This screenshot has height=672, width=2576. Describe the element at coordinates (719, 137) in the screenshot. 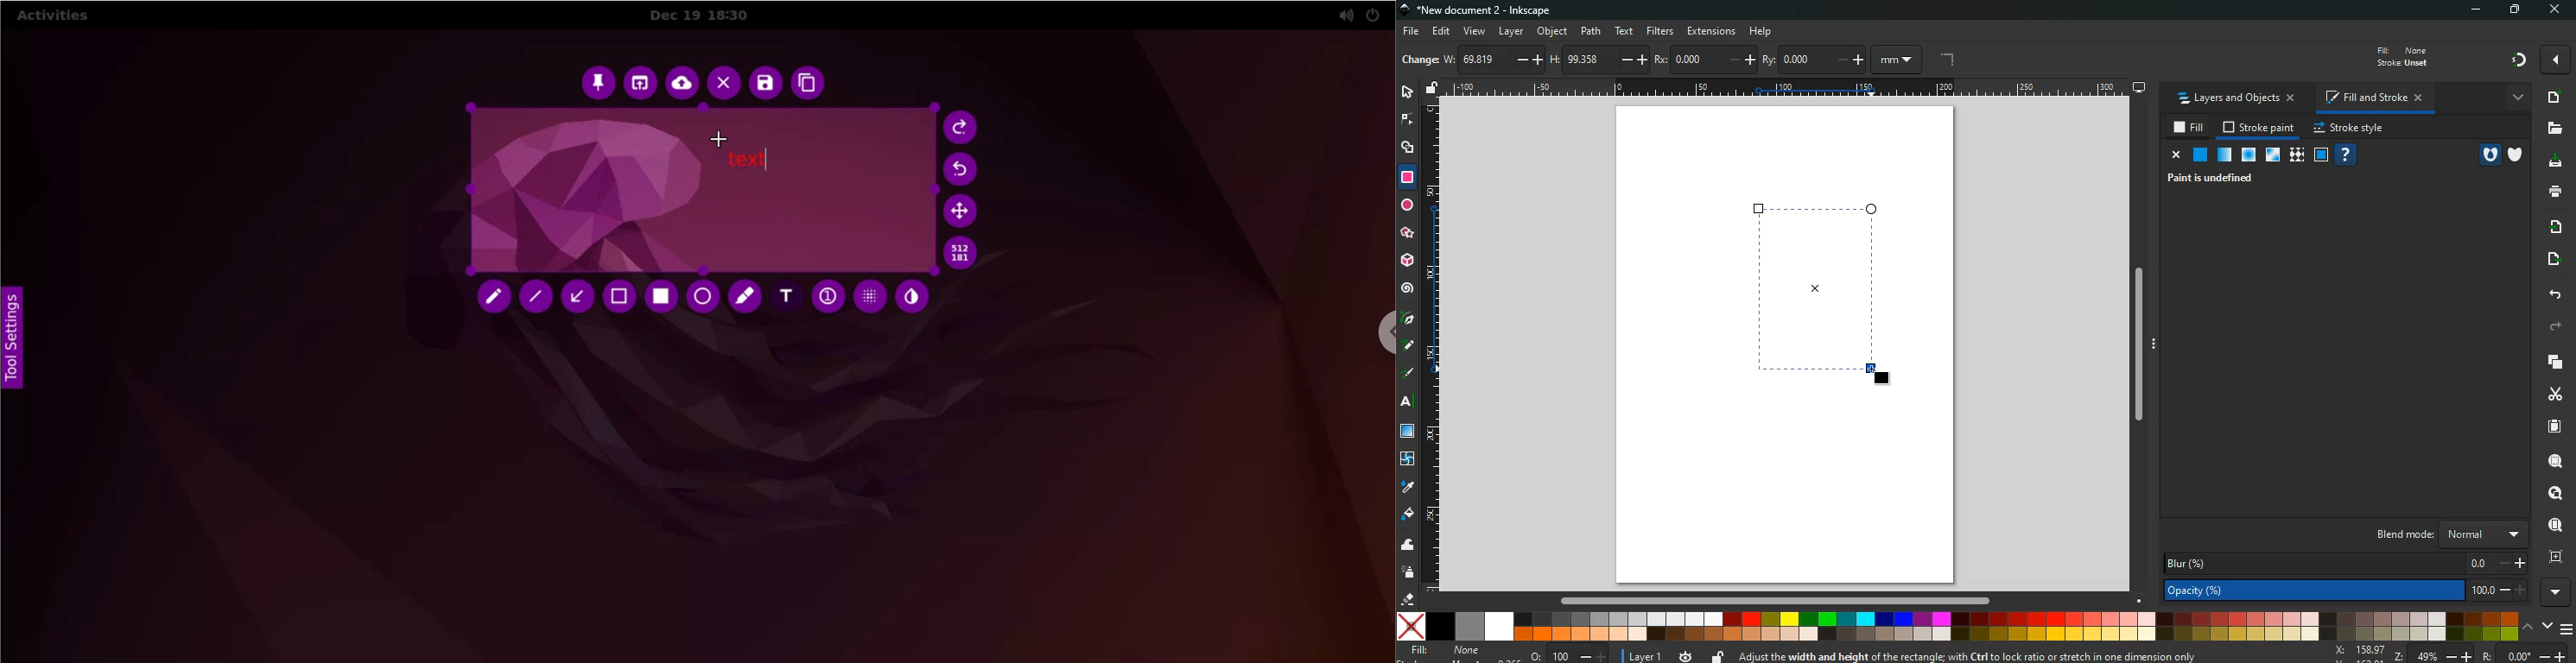

I see `cursor` at that location.